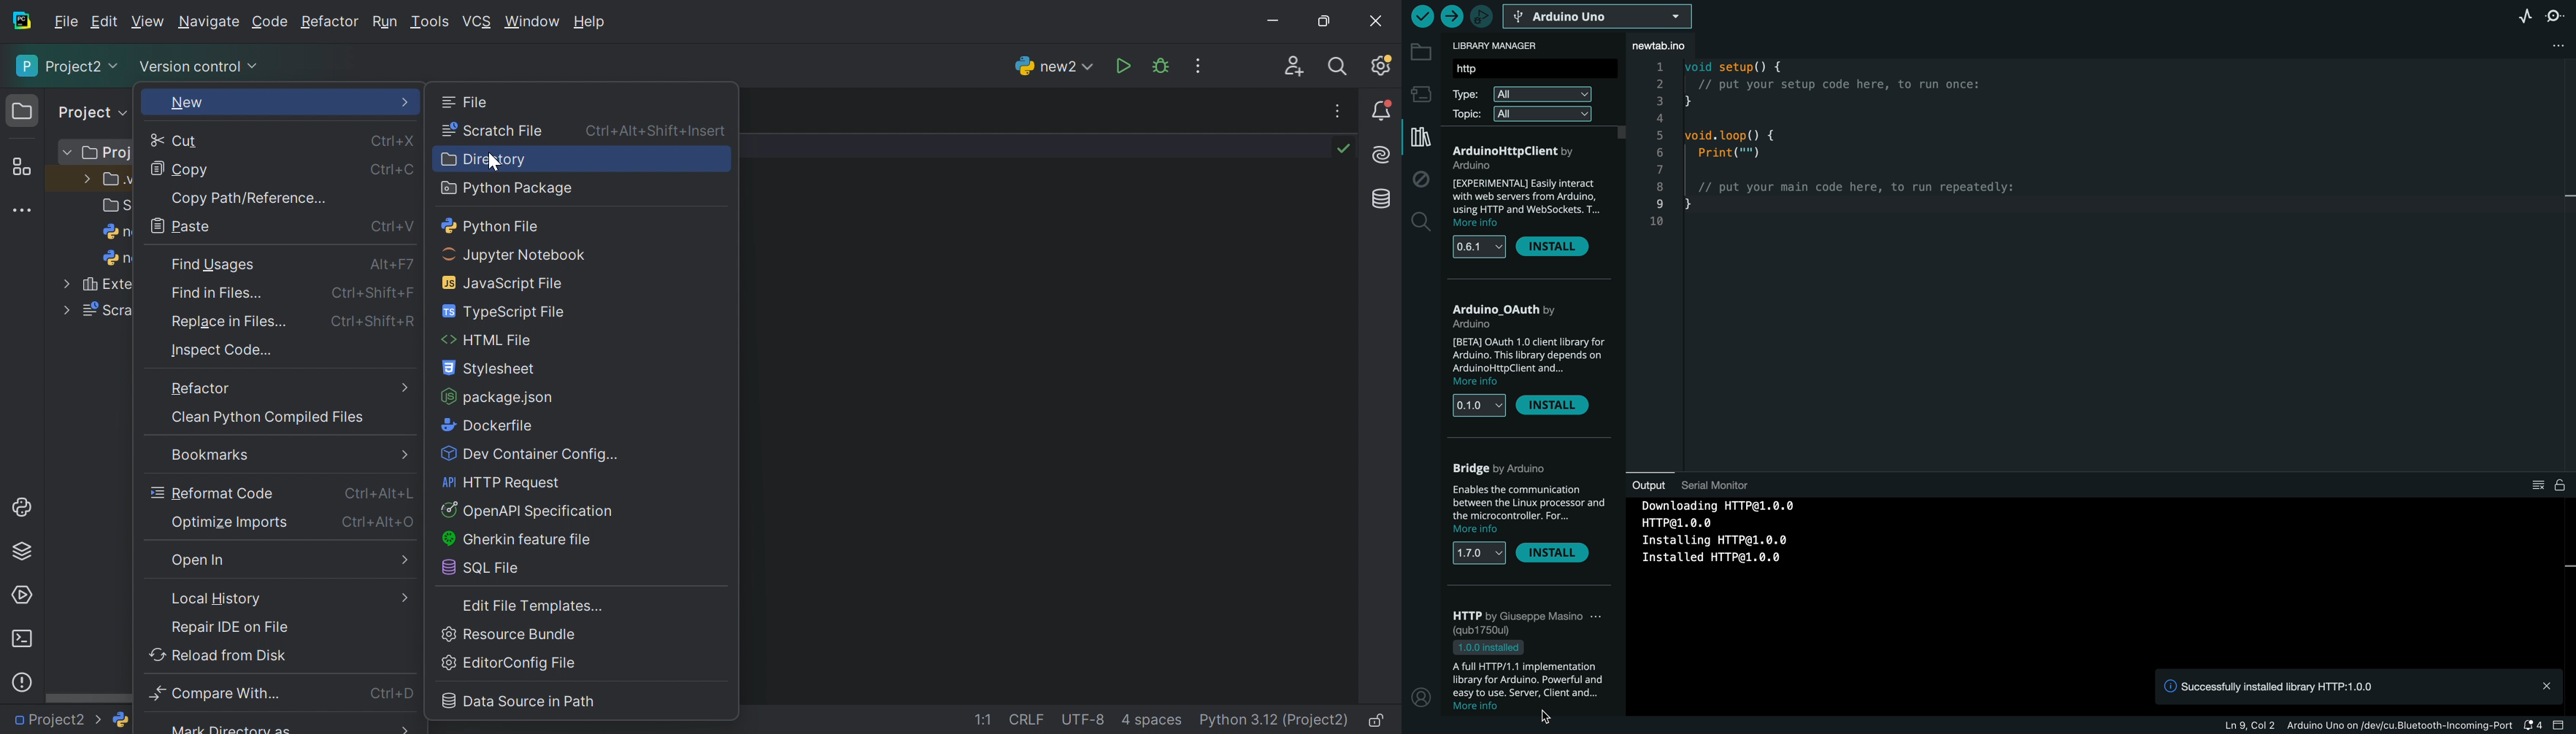 The width and height of the screenshot is (2576, 756). Describe the element at coordinates (231, 627) in the screenshot. I see `Repair IDE on file` at that location.